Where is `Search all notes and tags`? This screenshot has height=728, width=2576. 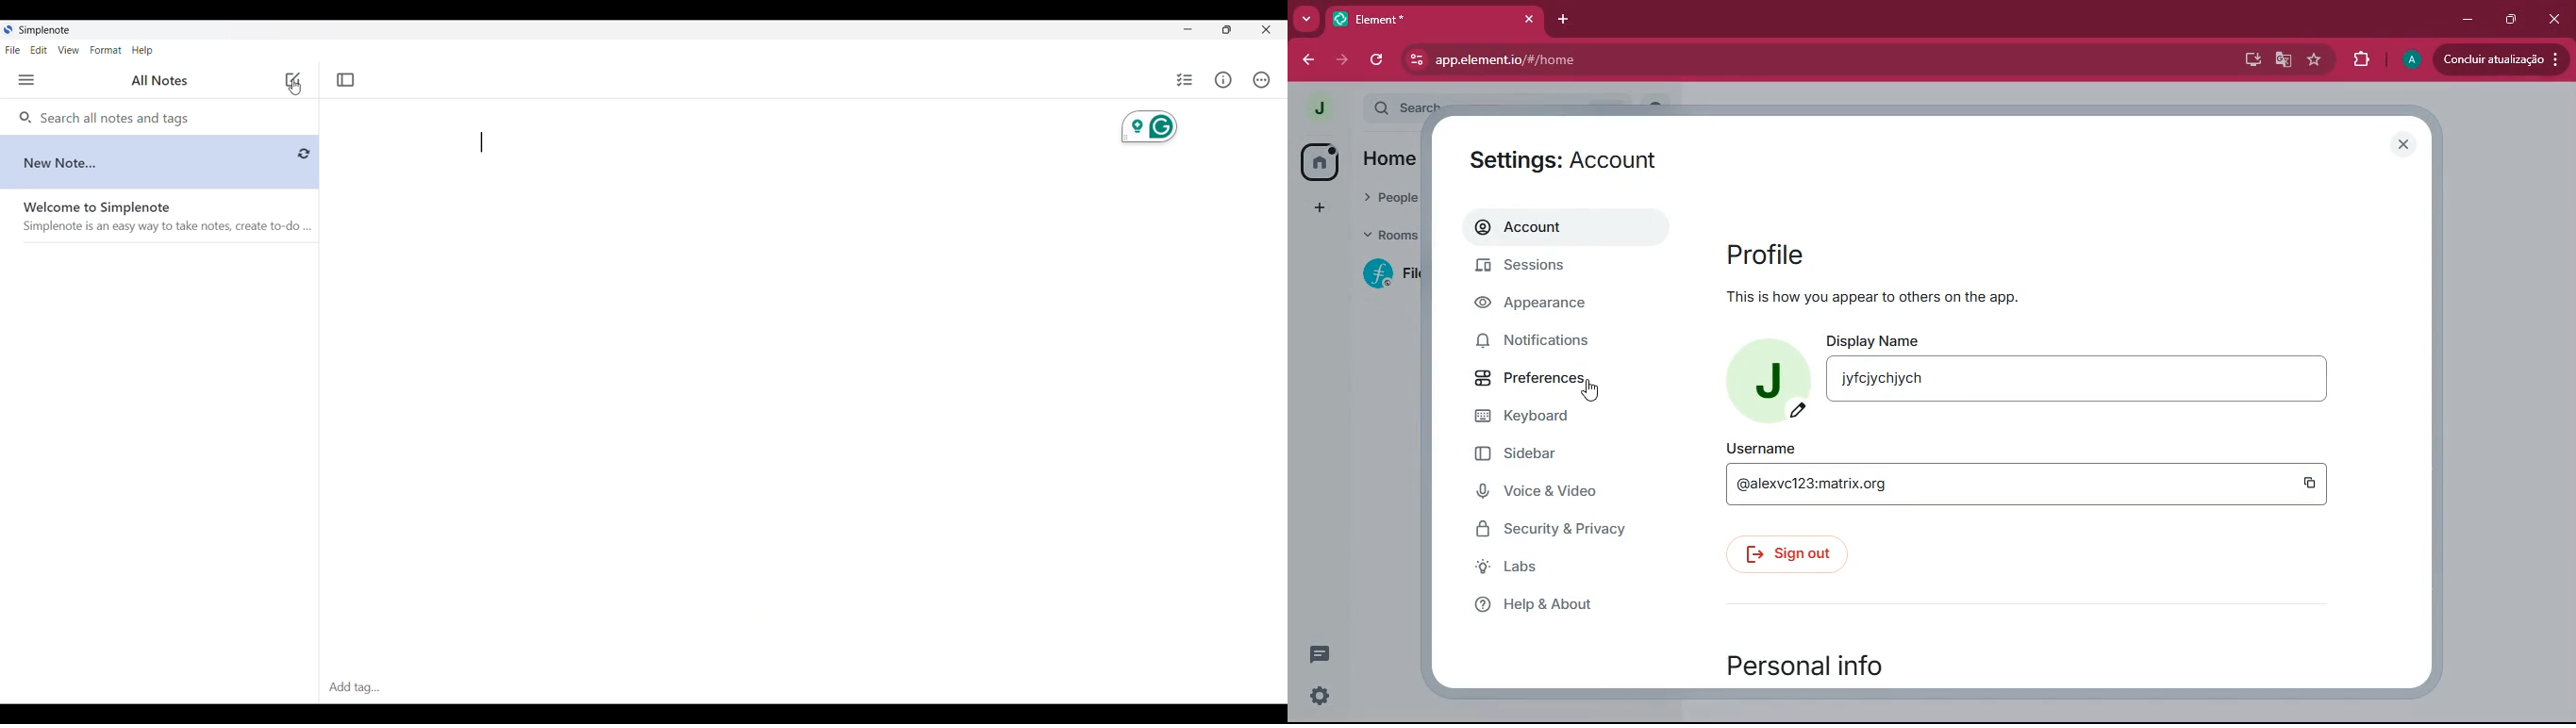 Search all notes and tags is located at coordinates (113, 117).